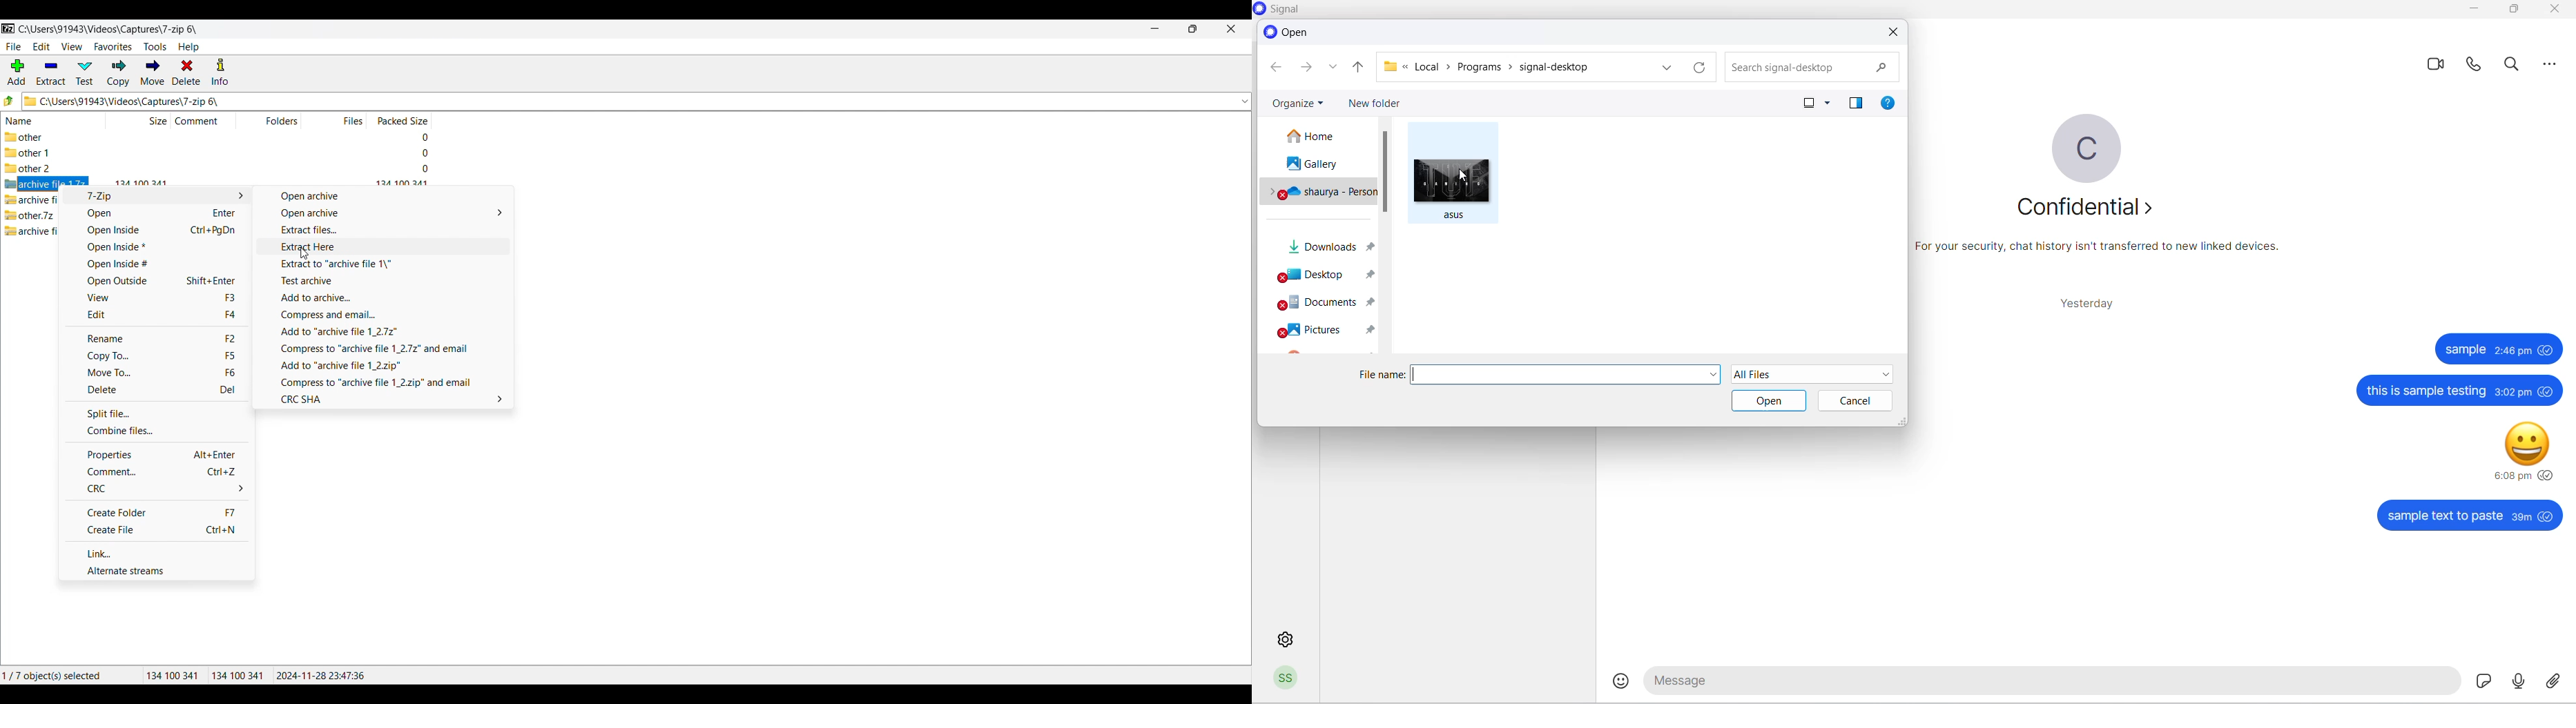 Image resolution: width=2576 pixels, height=728 pixels. I want to click on formats allowed, so click(1815, 373).